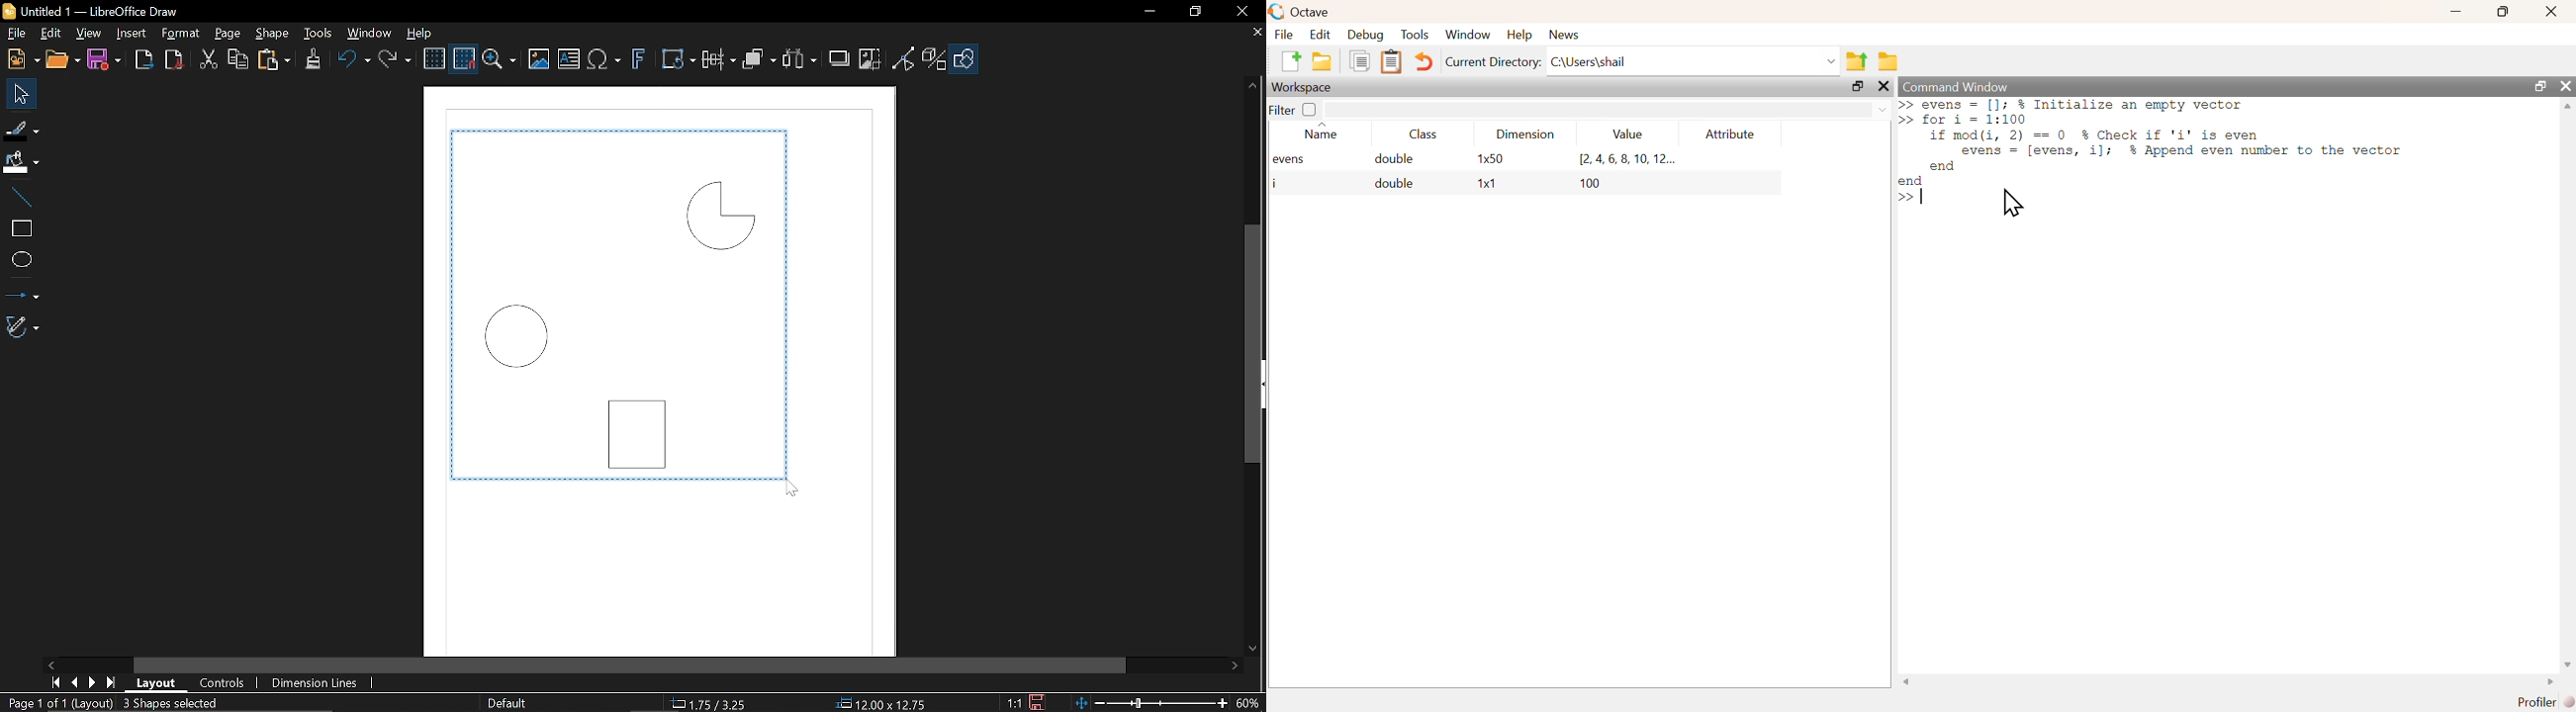 This screenshot has width=2576, height=728. What do you see at coordinates (903, 57) in the screenshot?
I see `Toggle view` at bounding box center [903, 57].